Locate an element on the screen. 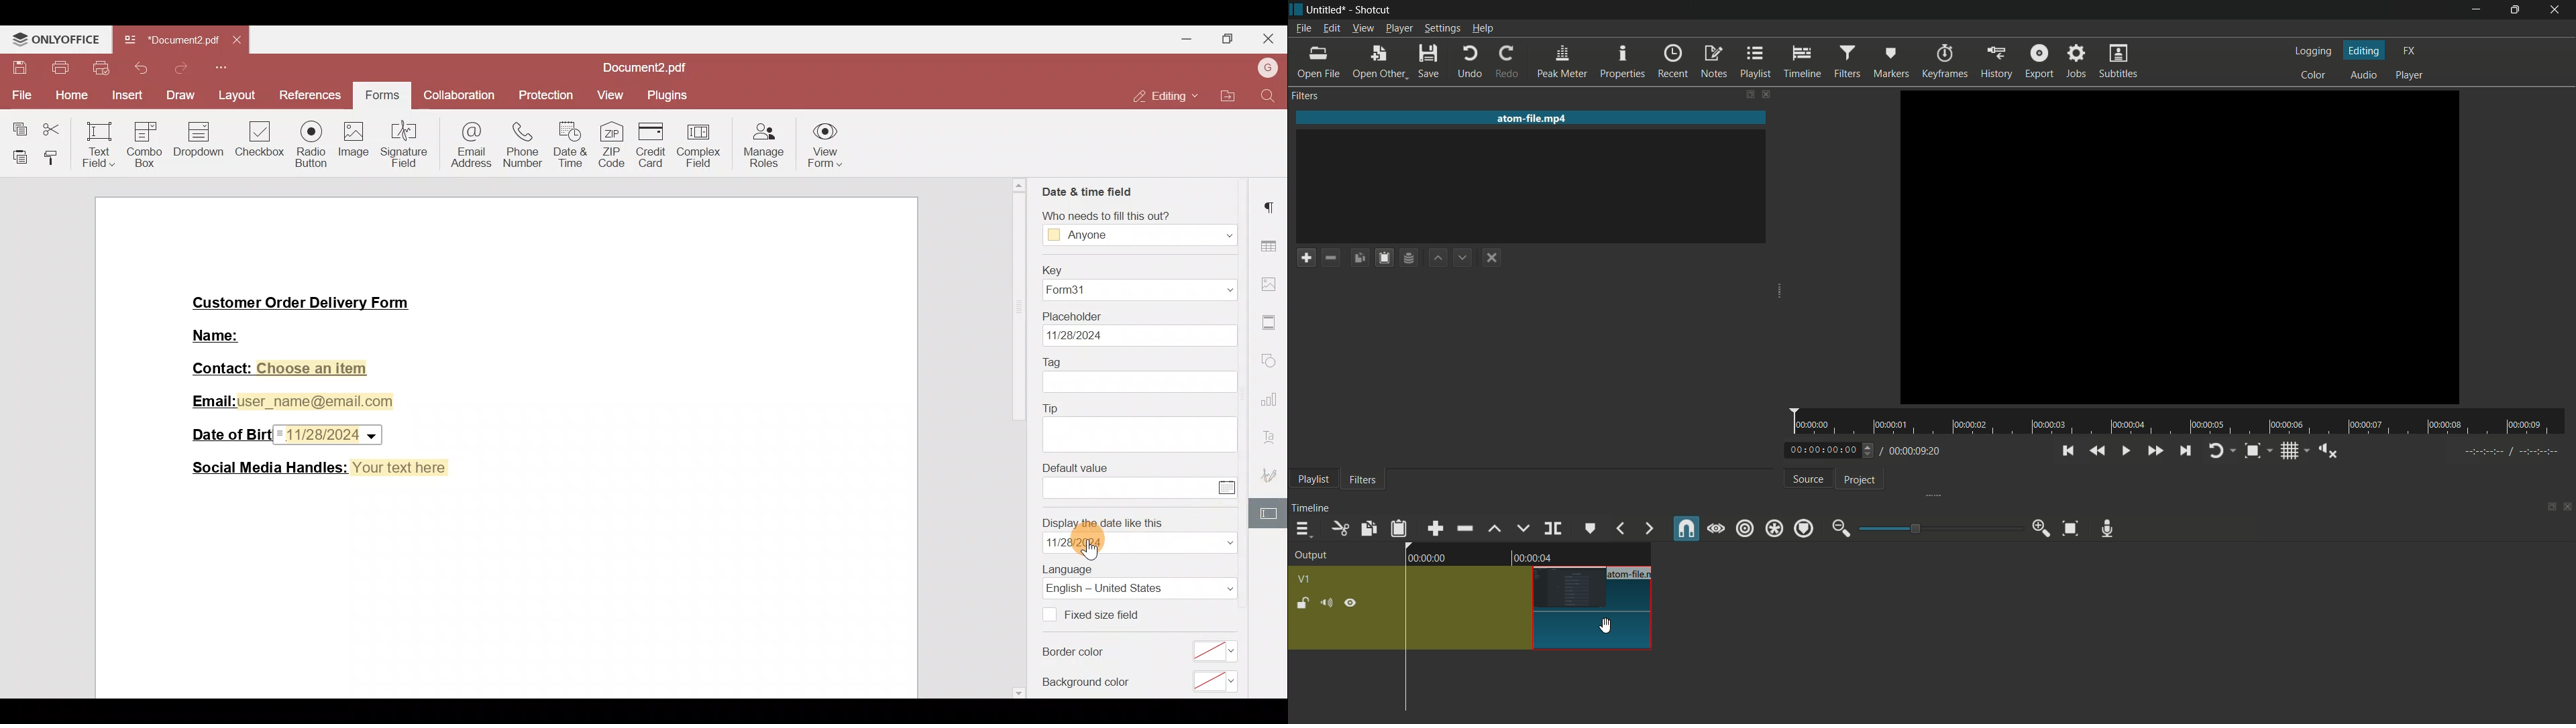  close app is located at coordinates (2557, 10).